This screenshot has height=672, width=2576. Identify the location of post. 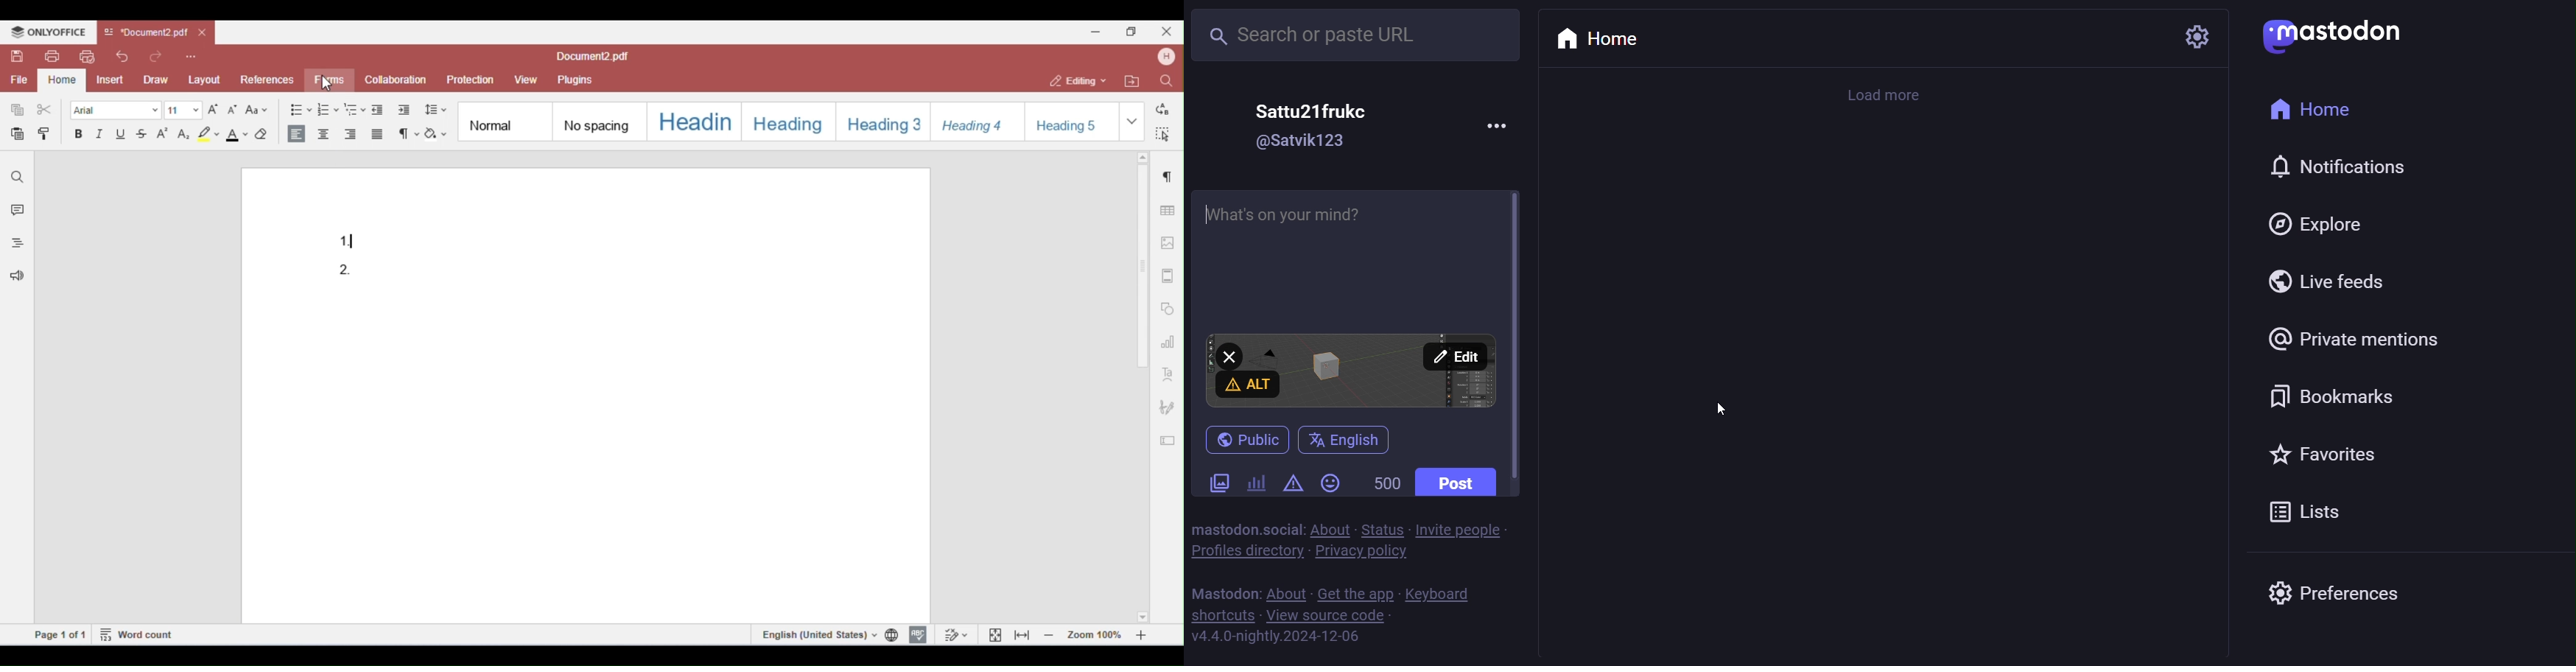
(1460, 484).